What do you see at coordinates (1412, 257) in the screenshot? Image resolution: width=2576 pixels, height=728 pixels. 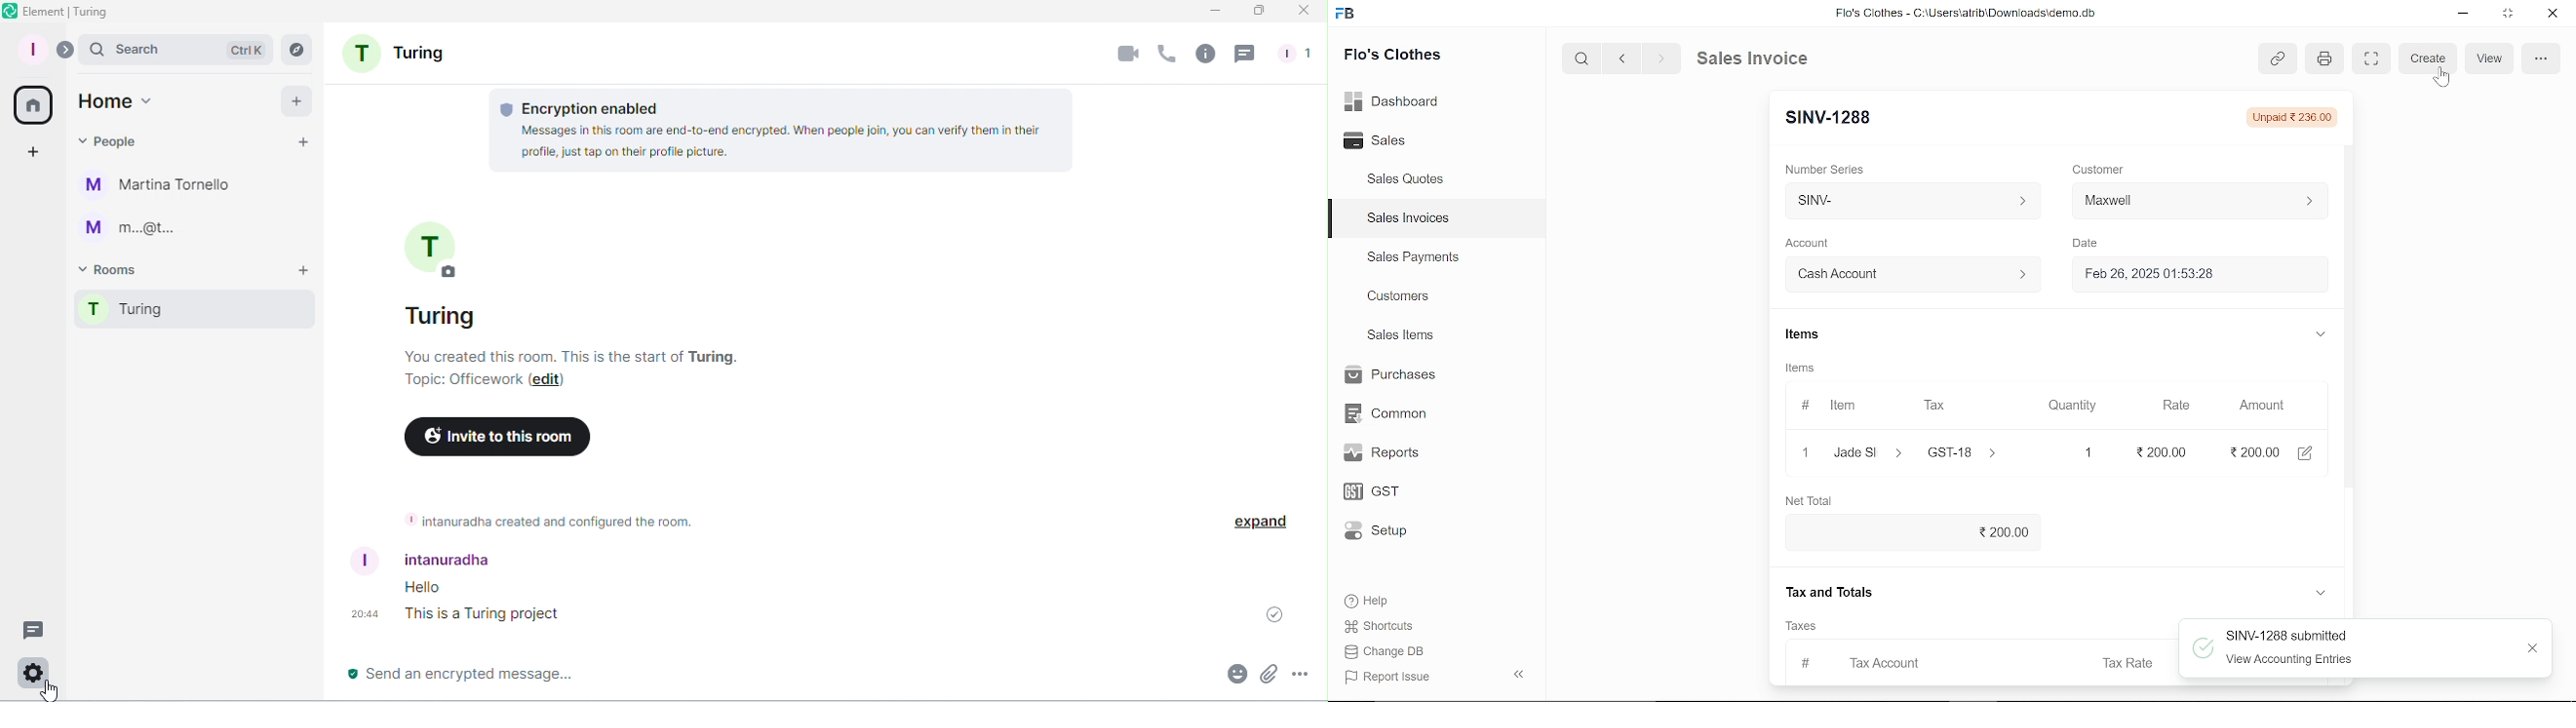 I see `Sales Payments.` at bounding box center [1412, 257].